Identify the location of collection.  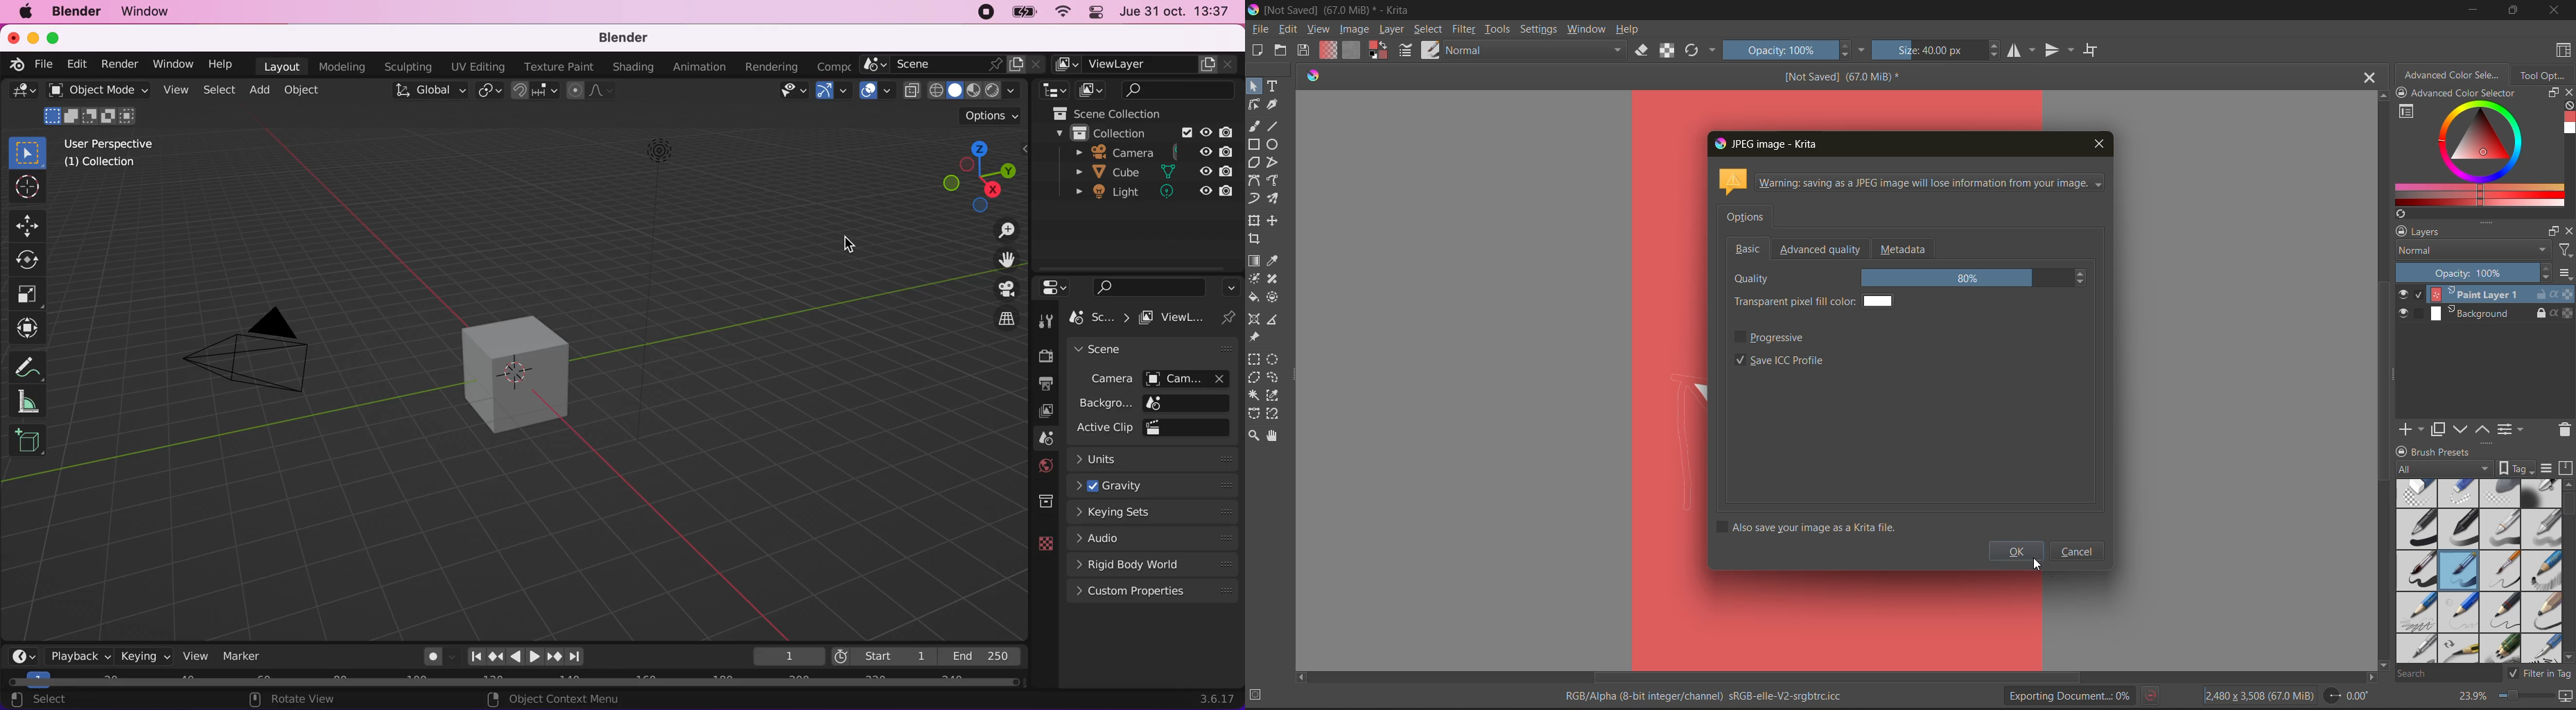
(1035, 502).